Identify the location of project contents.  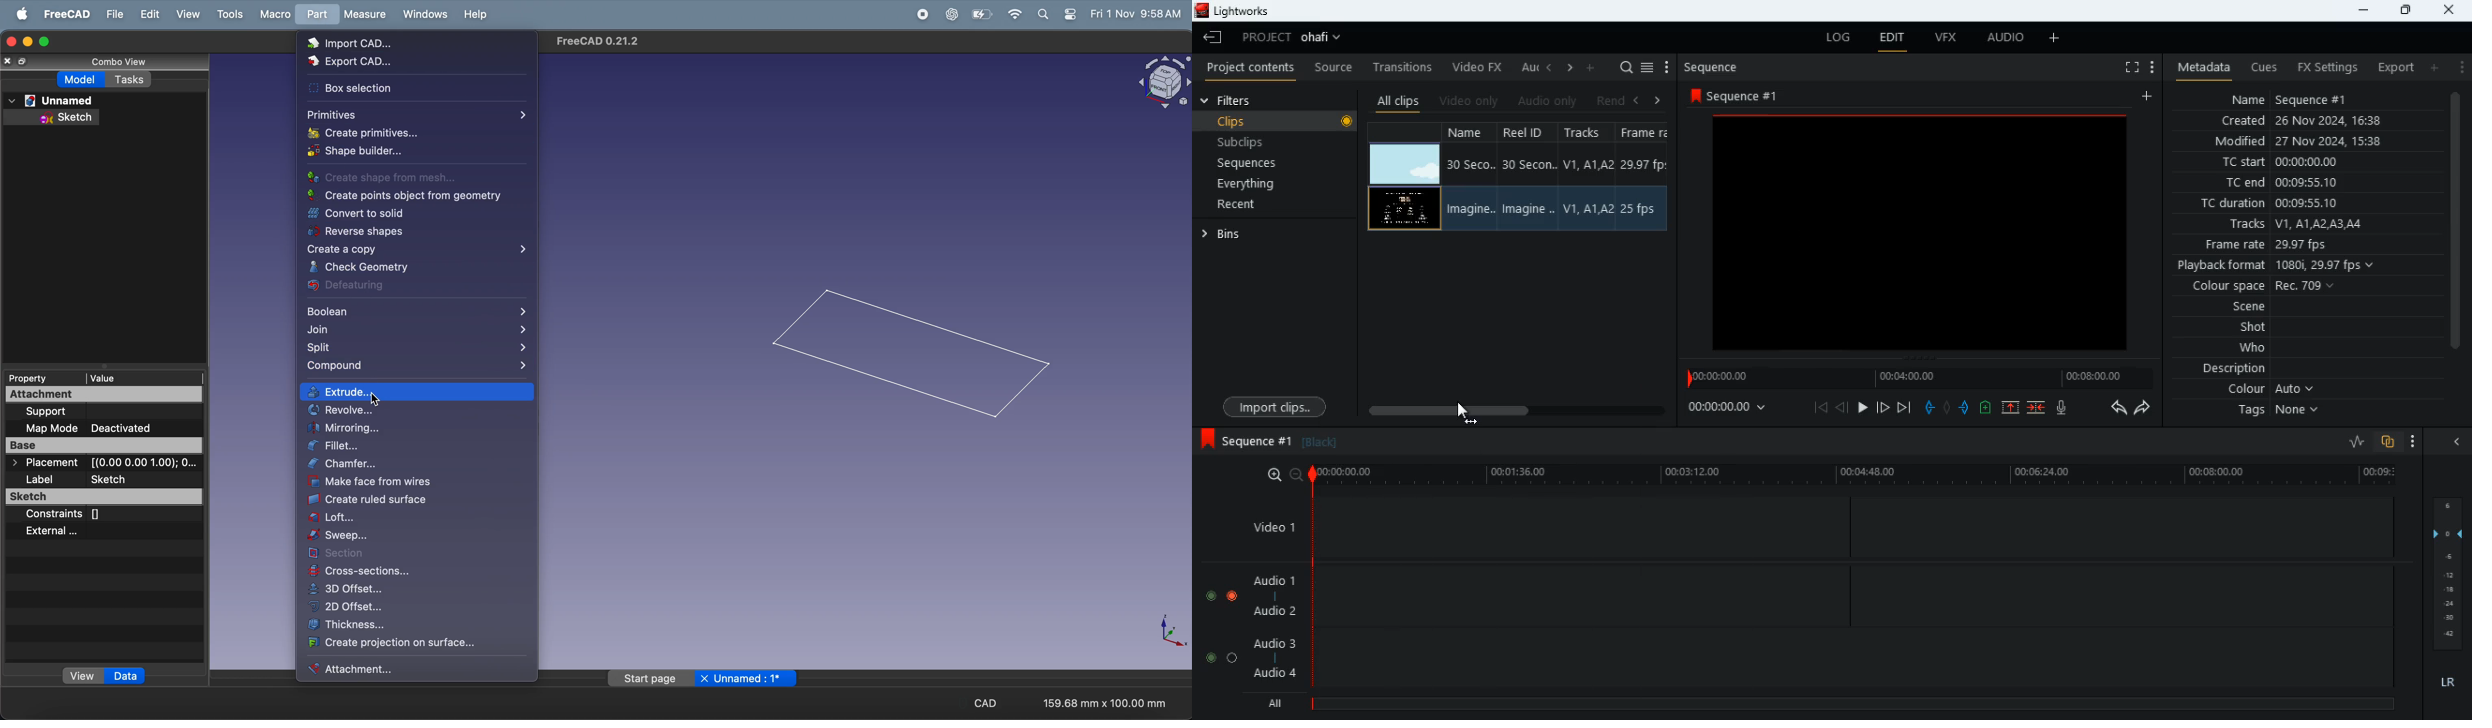
(1250, 66).